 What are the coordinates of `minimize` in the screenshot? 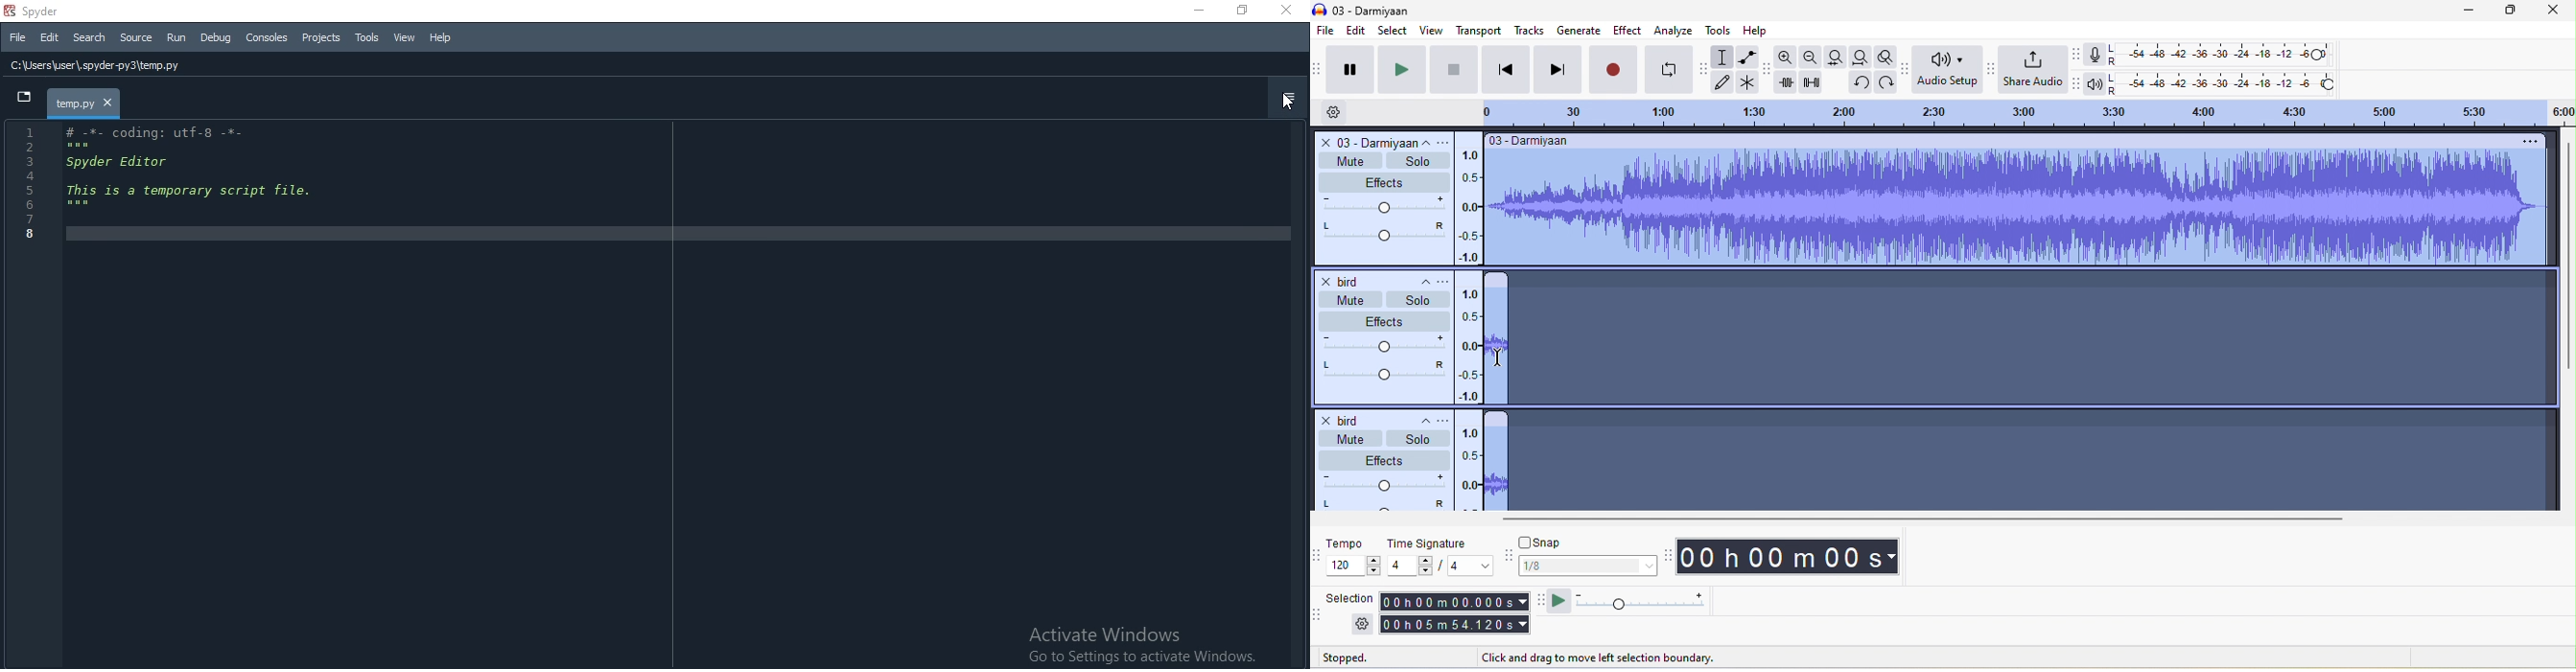 It's located at (2458, 10).